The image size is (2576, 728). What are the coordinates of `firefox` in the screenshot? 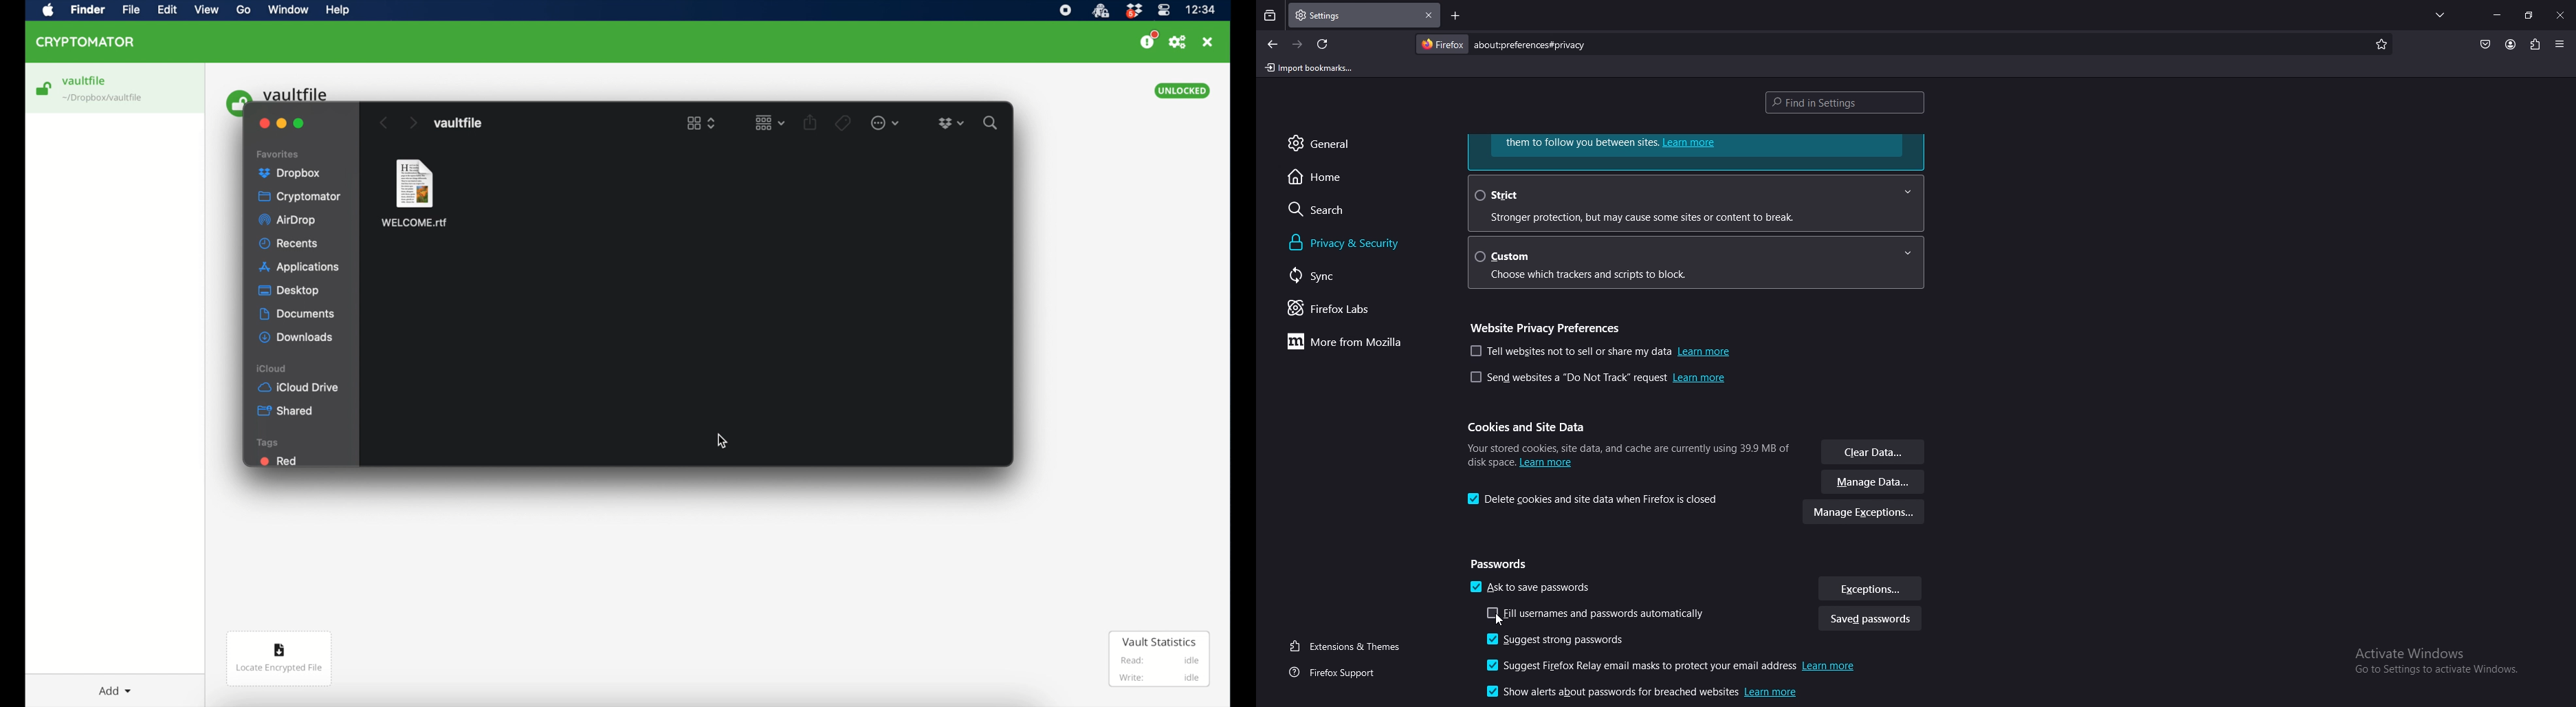 It's located at (1442, 44).